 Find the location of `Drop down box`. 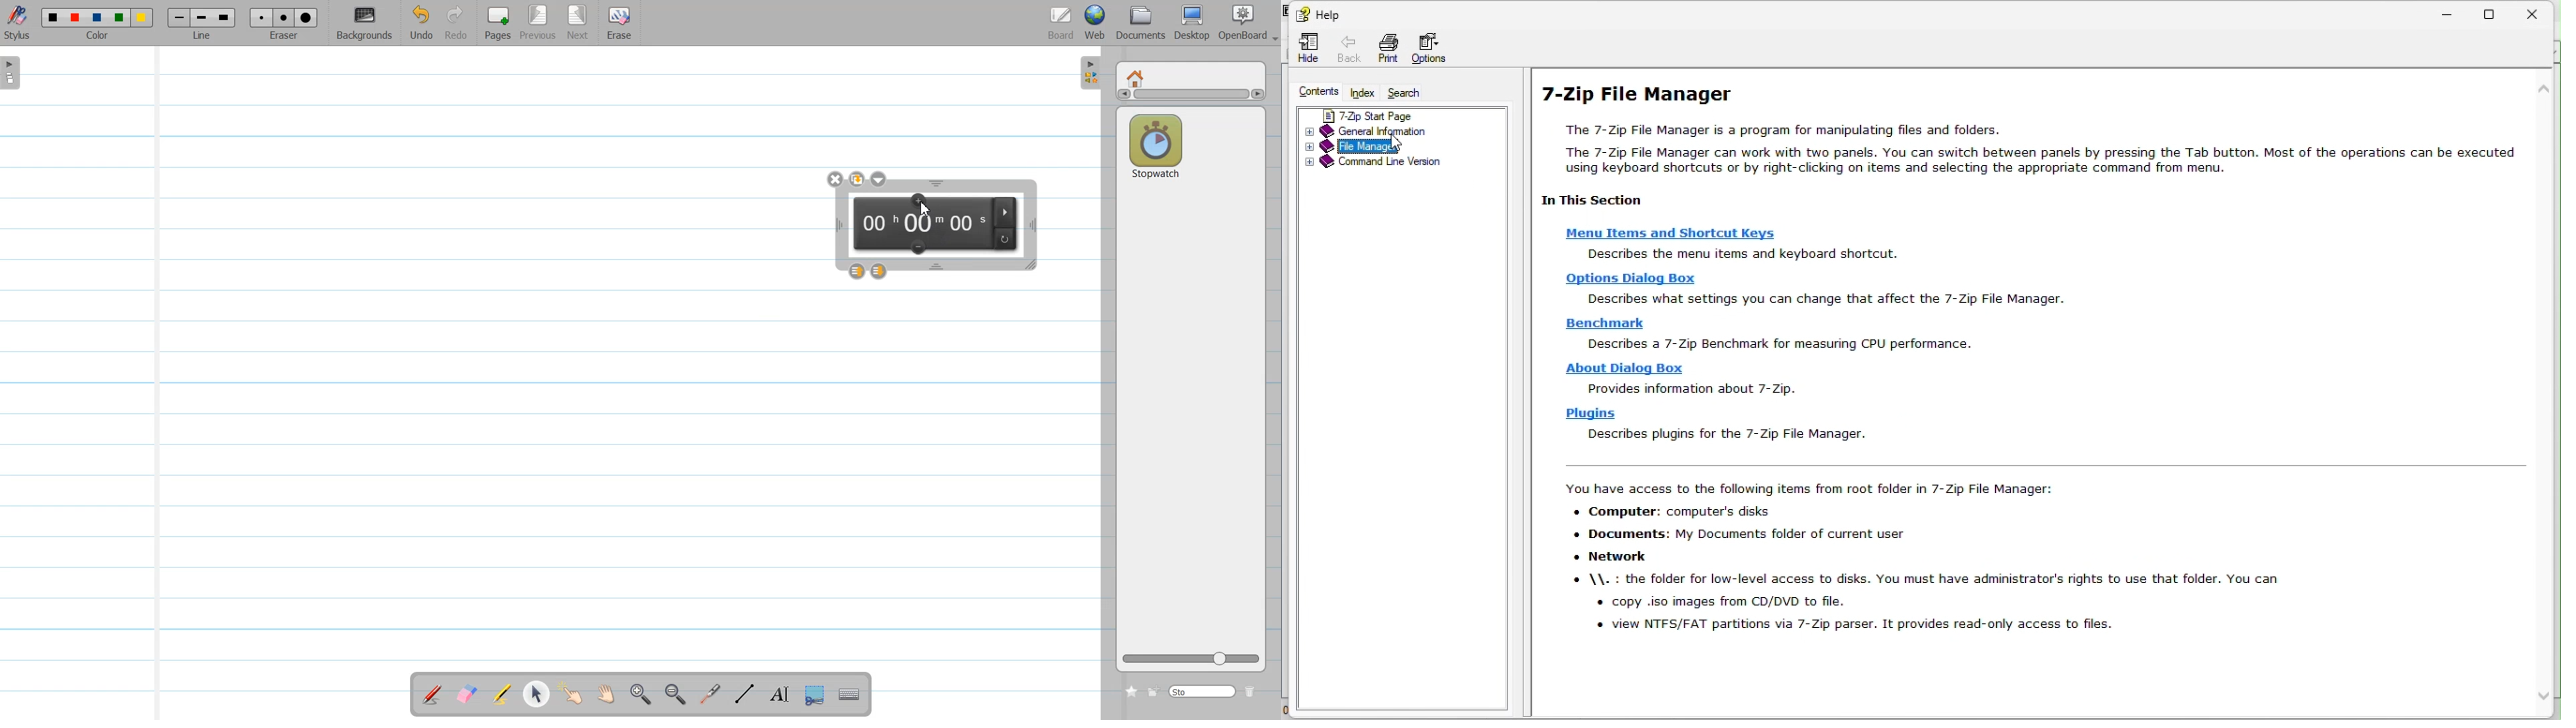

Drop down box is located at coordinates (1273, 33).